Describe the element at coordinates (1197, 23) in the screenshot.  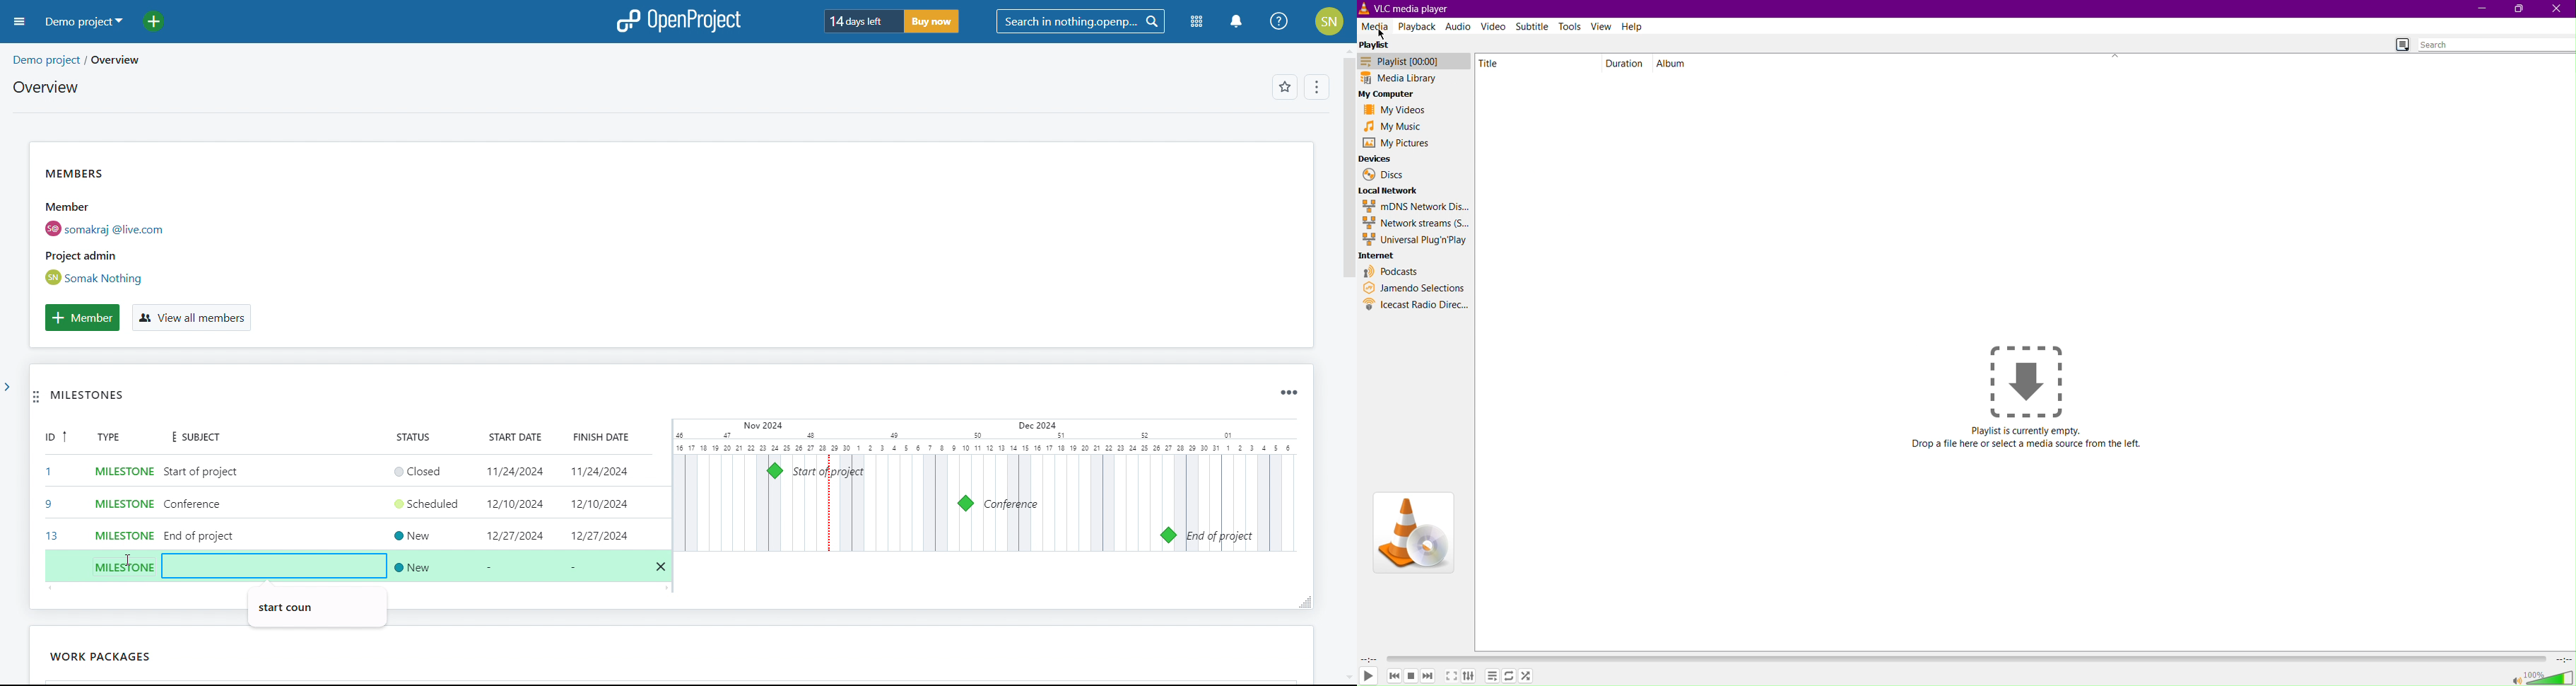
I see `modules` at that location.